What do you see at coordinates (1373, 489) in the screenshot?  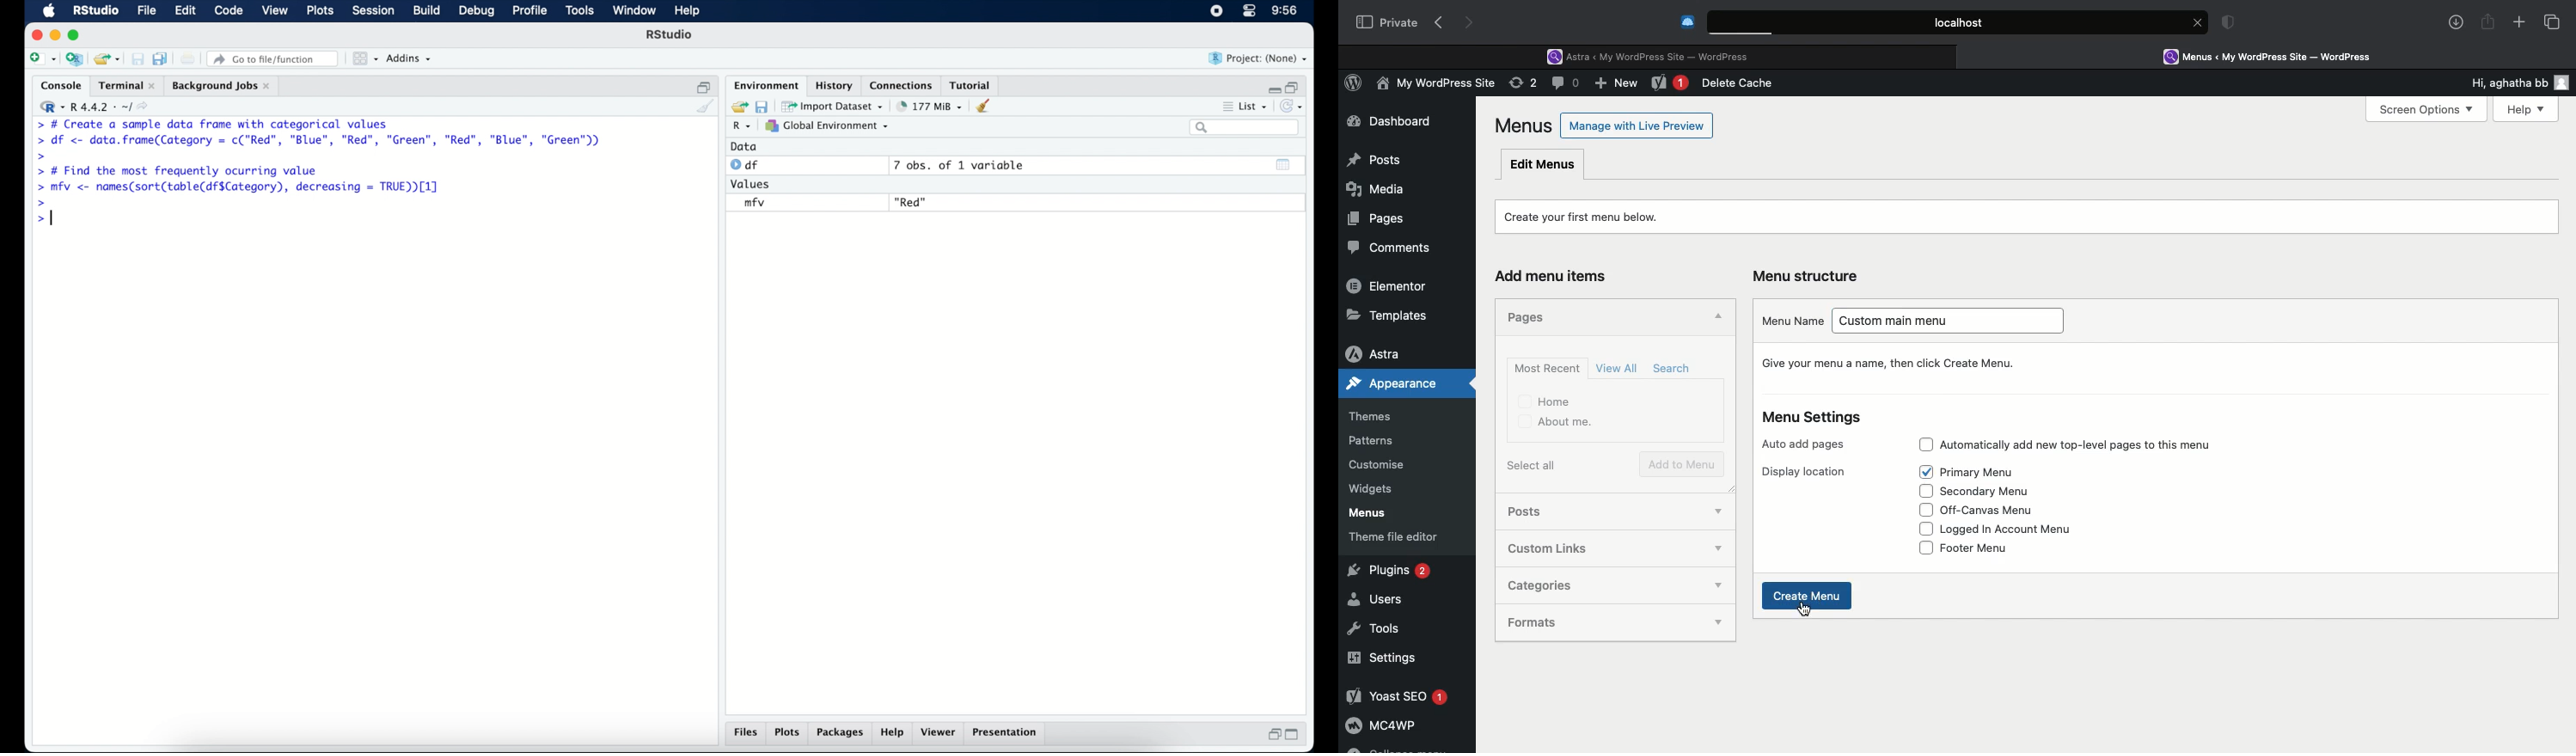 I see `Widgets` at bounding box center [1373, 489].